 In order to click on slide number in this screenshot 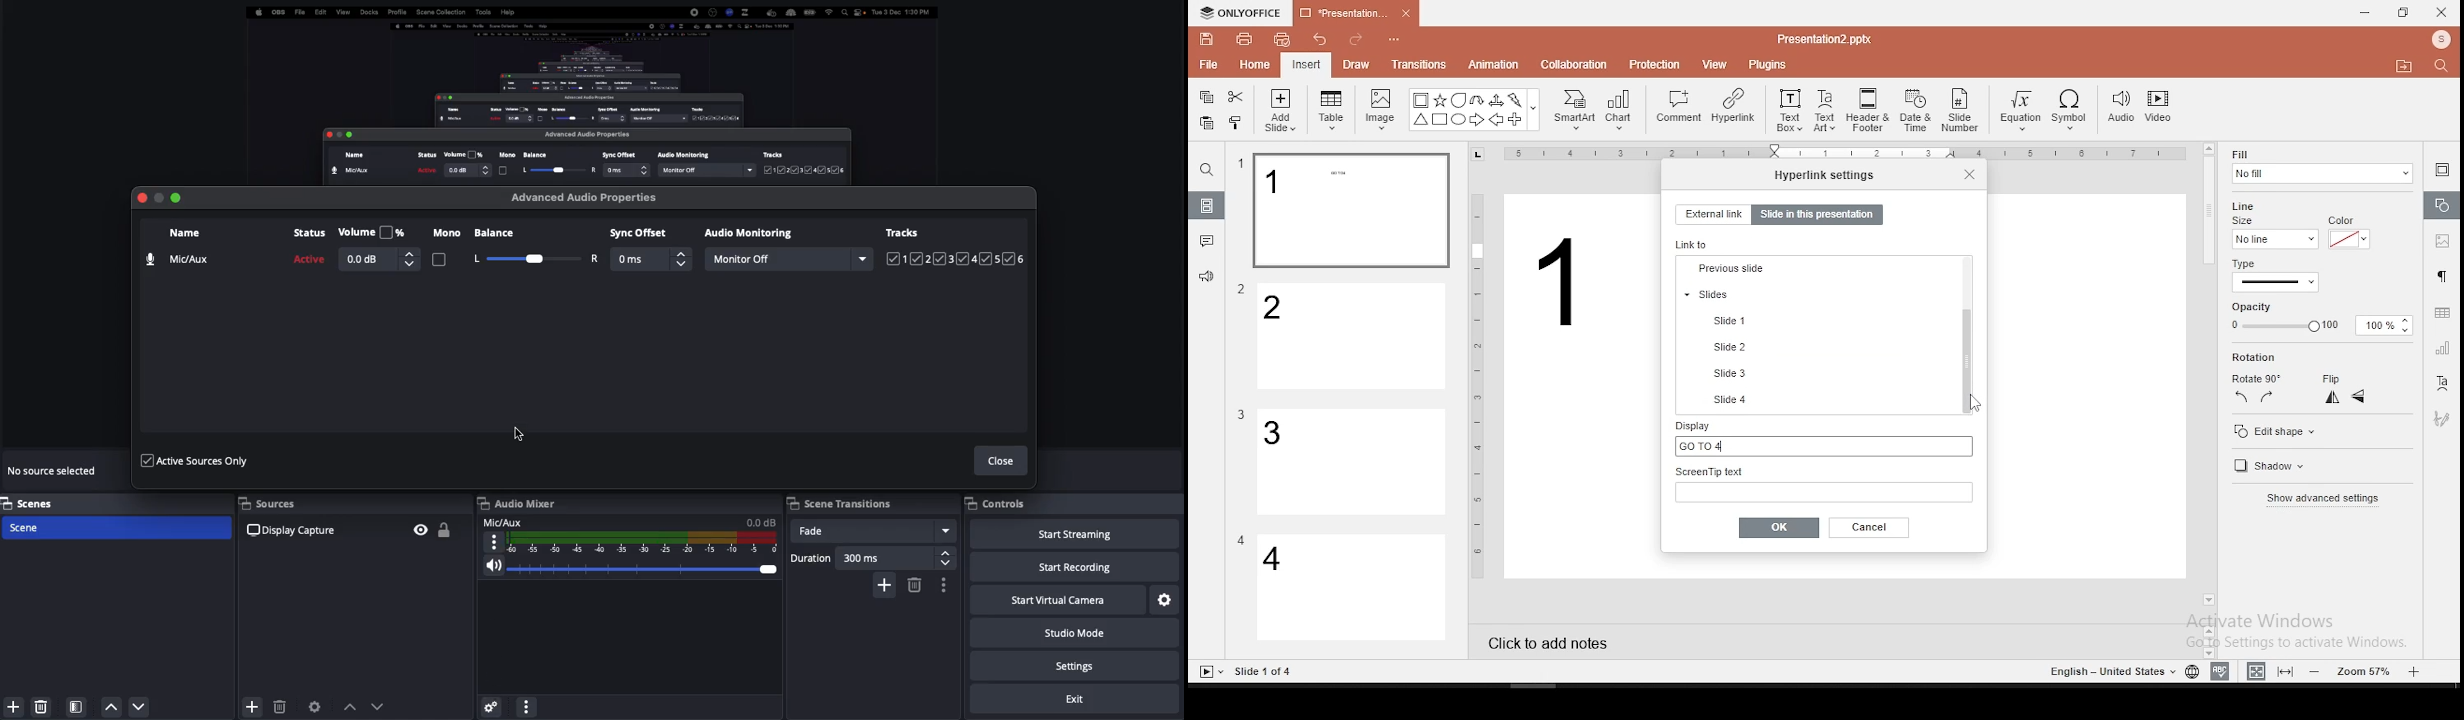, I will do `click(1961, 110)`.